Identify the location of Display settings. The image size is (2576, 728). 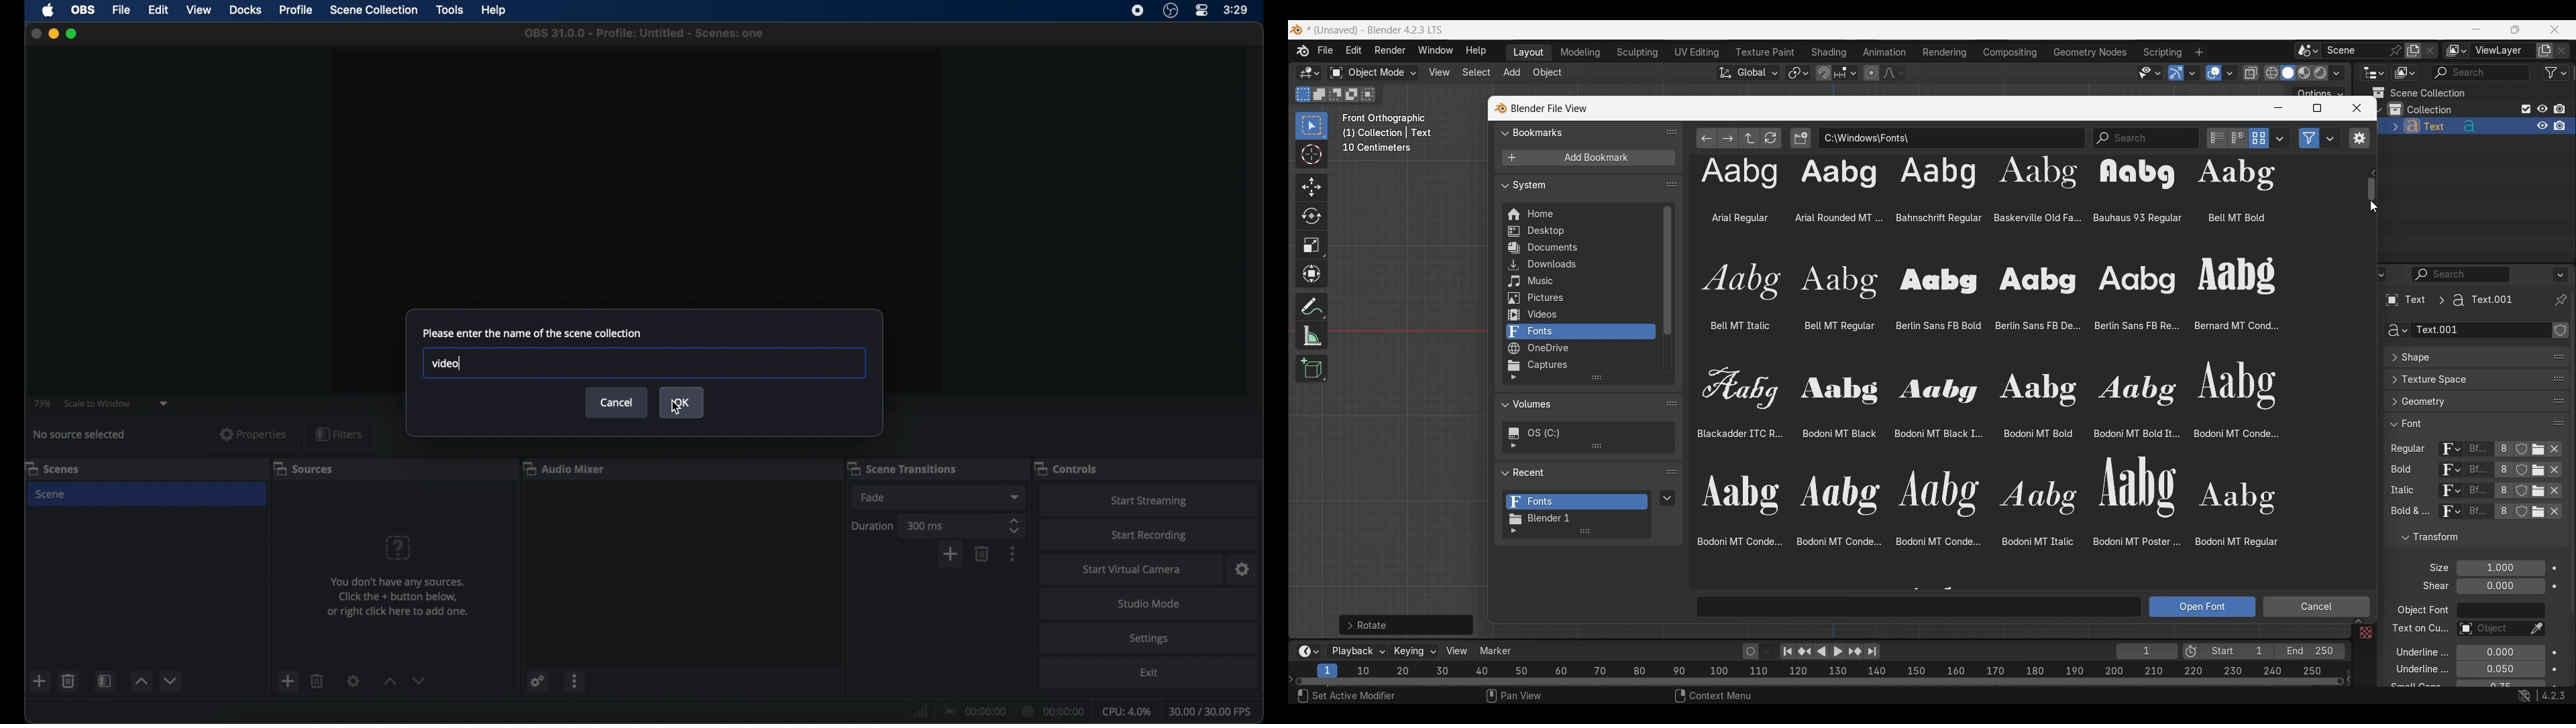
(2280, 138).